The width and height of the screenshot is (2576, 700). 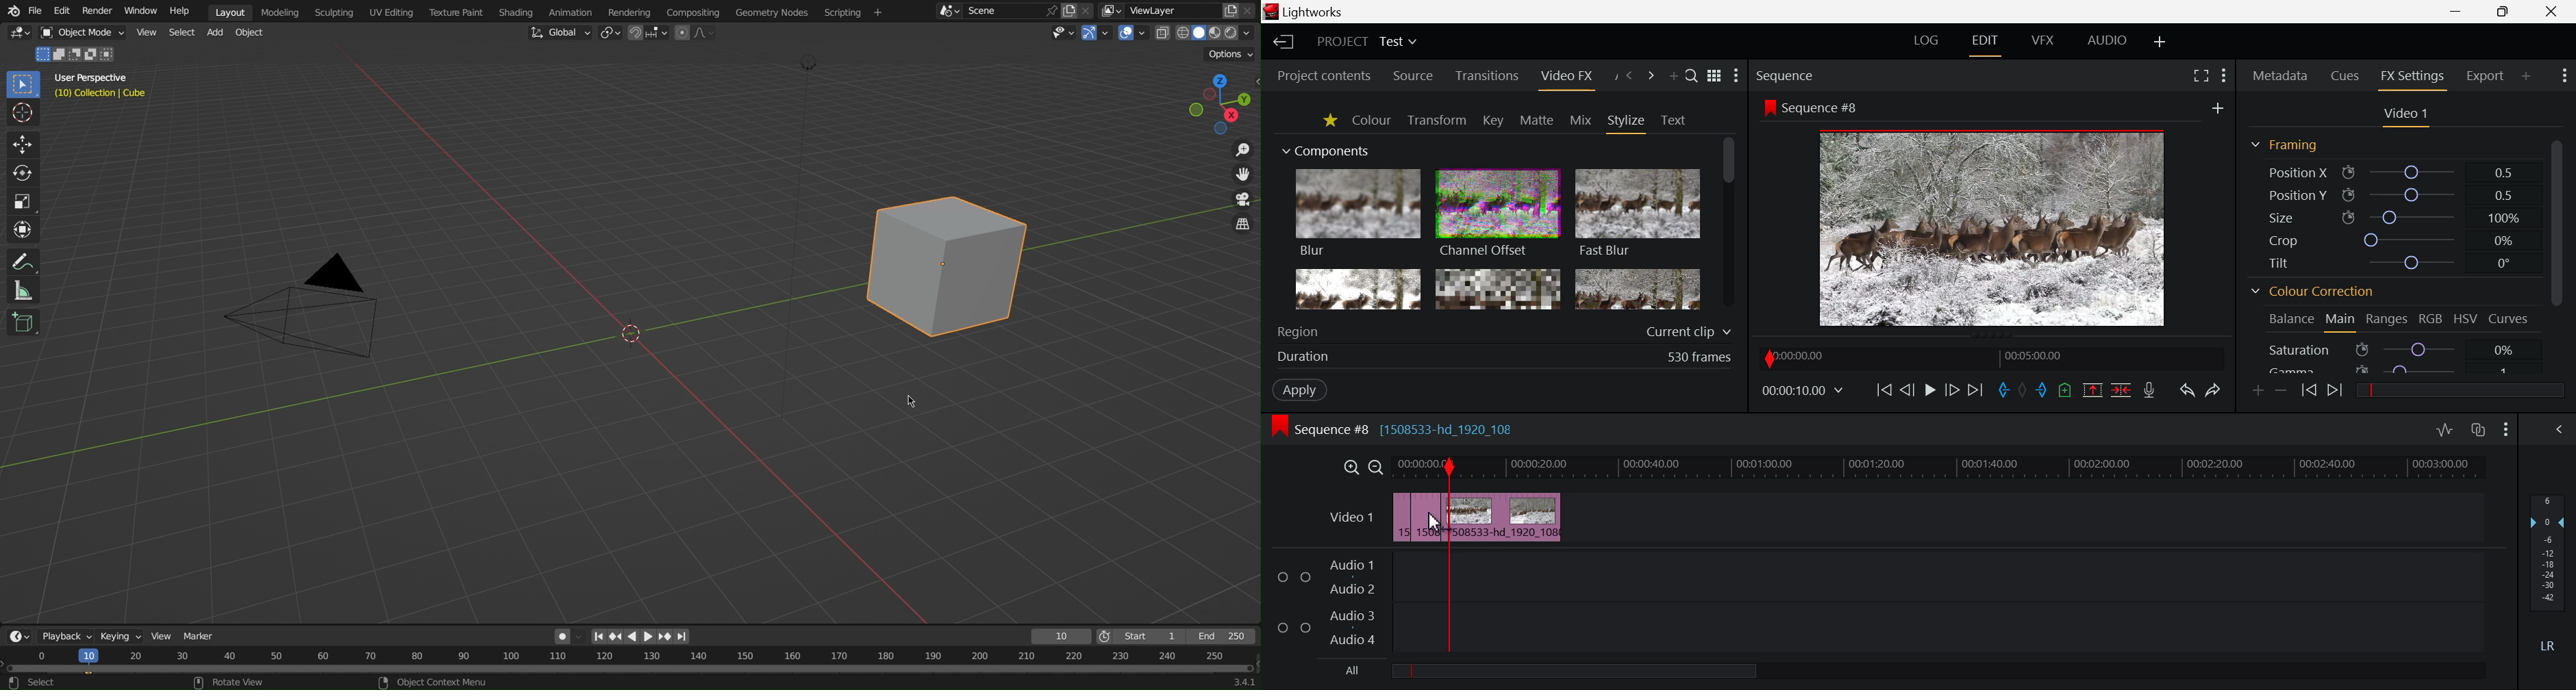 I want to click on Size, so click(x=2390, y=217).